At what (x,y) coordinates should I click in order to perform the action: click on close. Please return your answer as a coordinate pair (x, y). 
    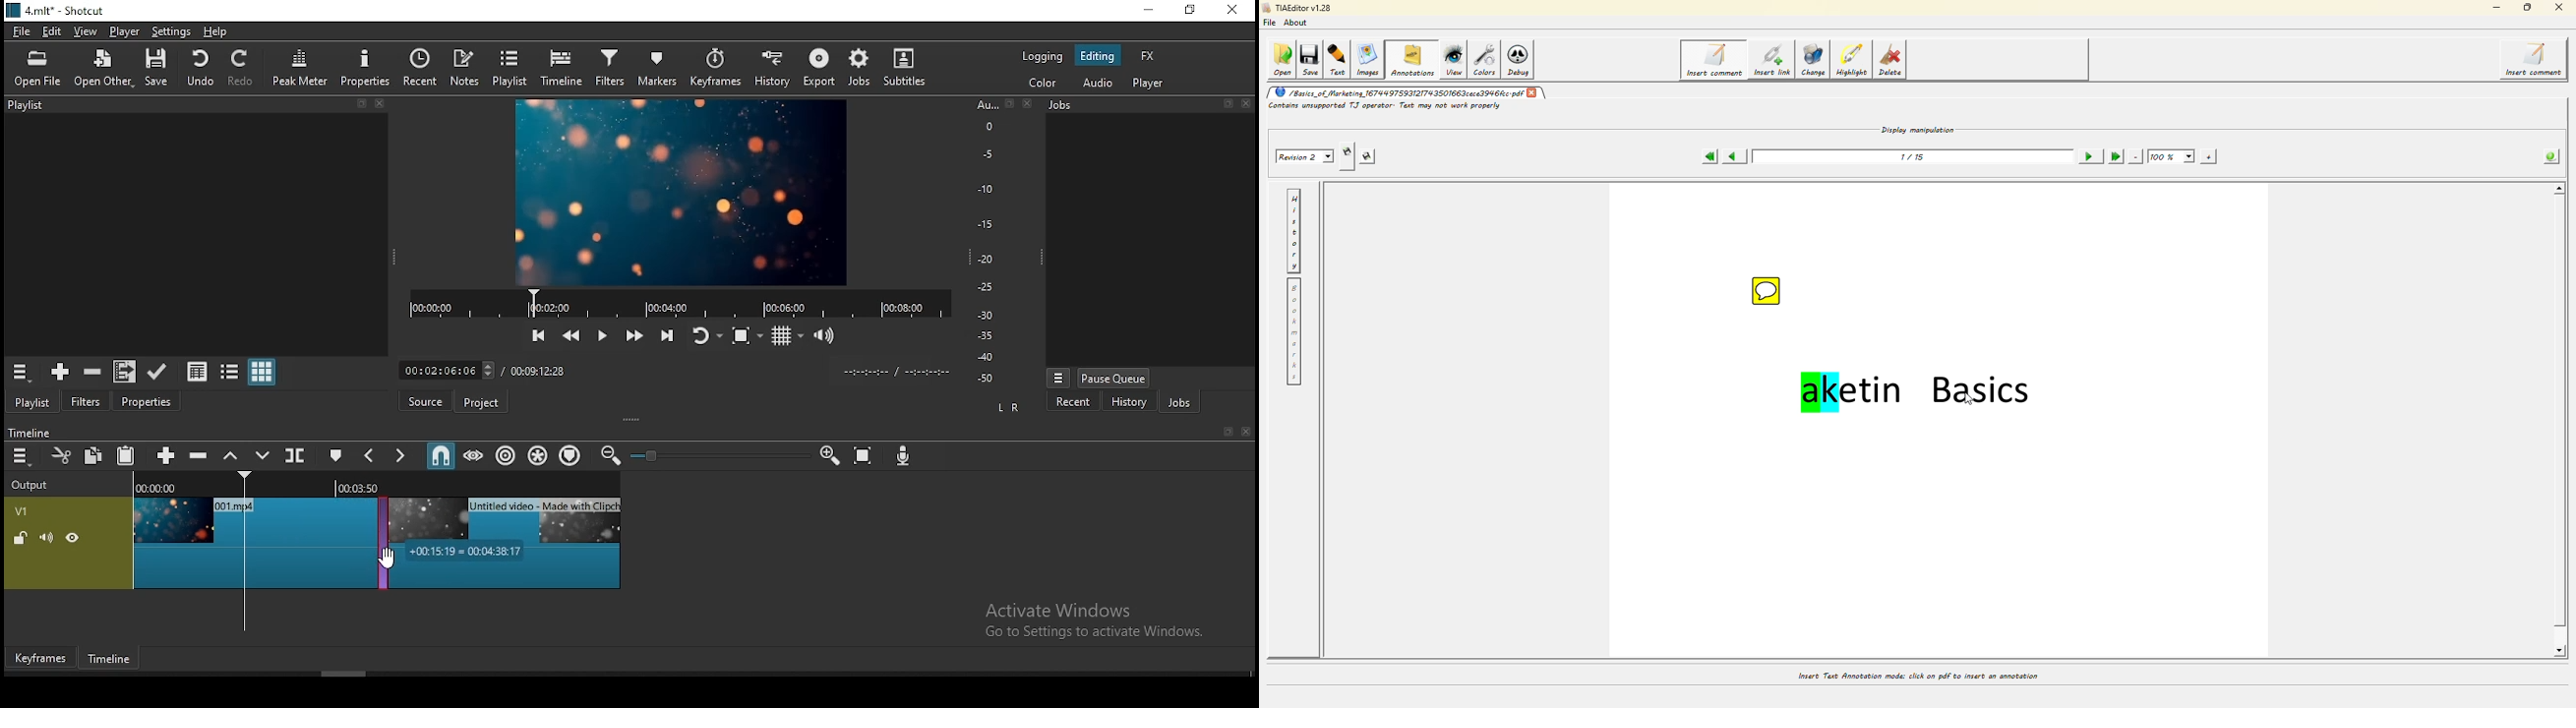
    Looking at the image, I should click on (1532, 91).